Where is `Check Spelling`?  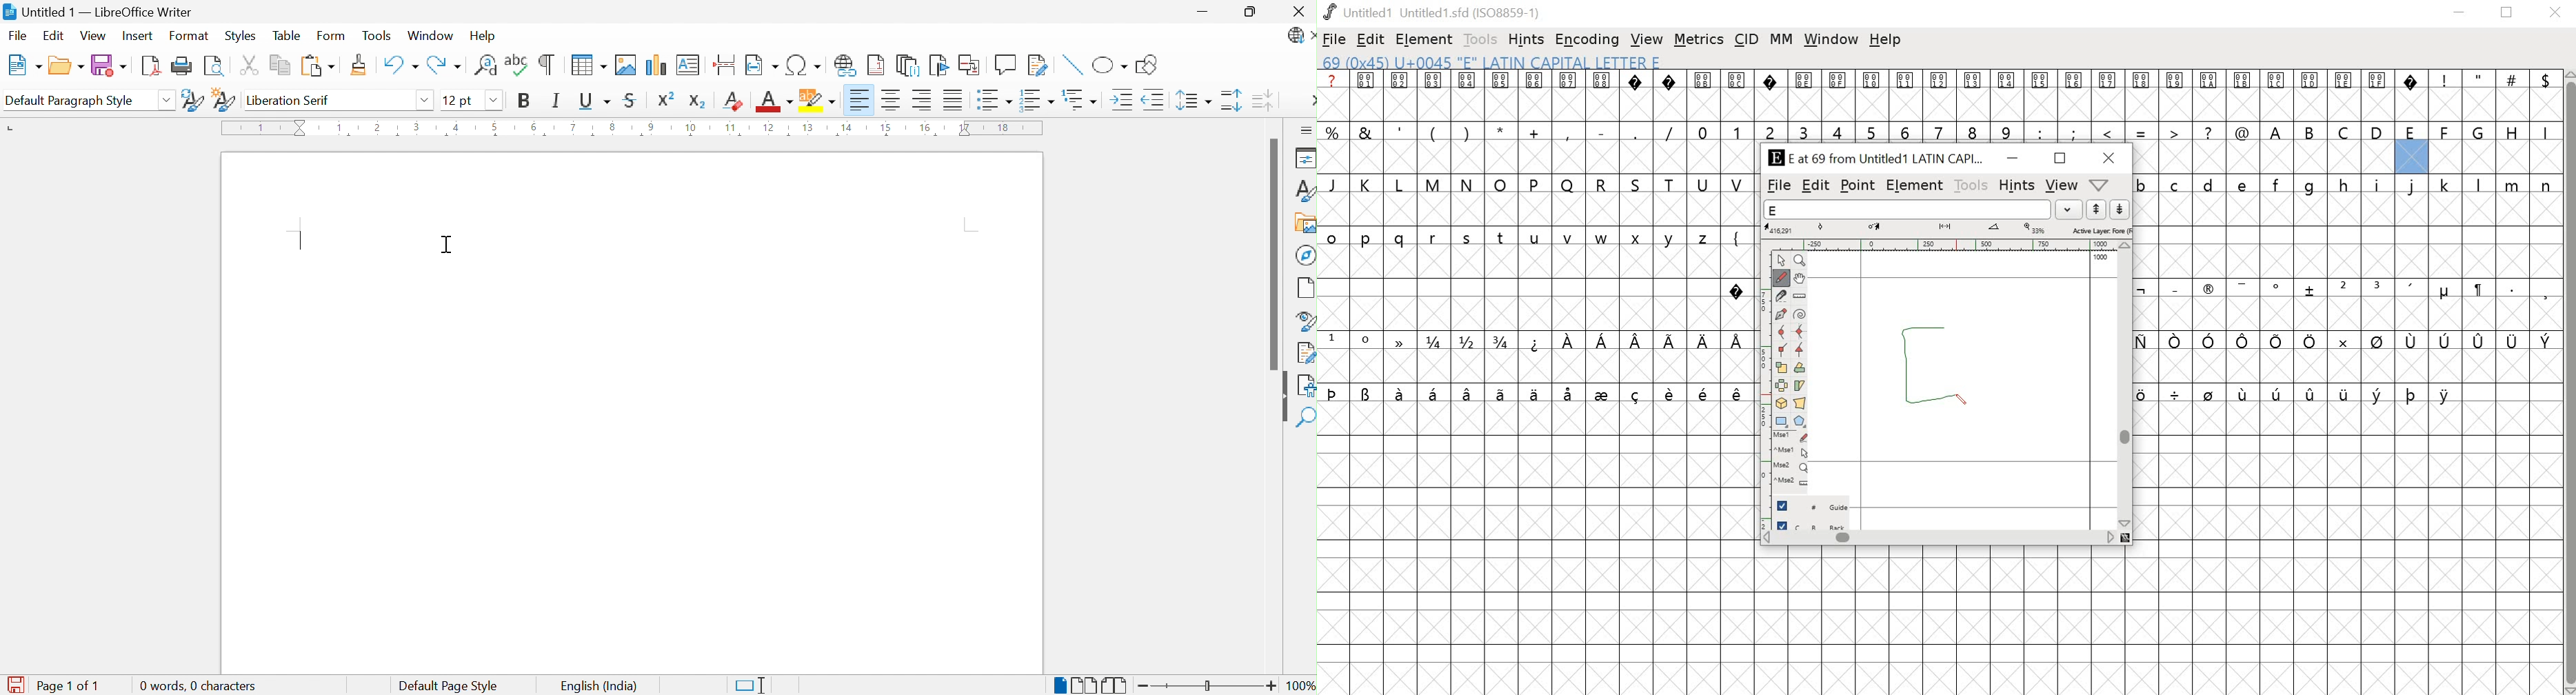
Check Spelling is located at coordinates (516, 68).